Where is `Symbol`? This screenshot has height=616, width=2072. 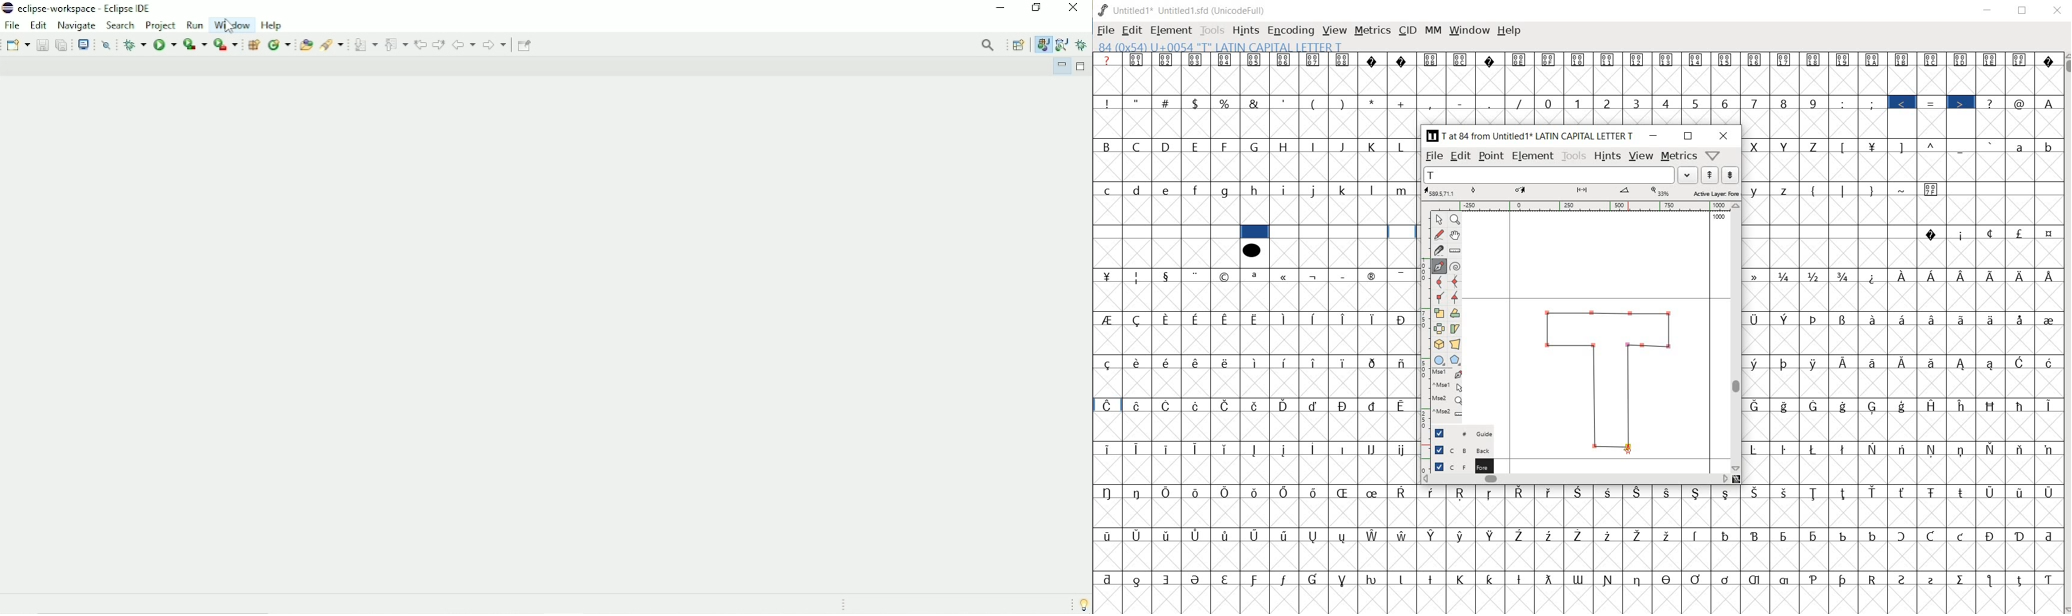 Symbol is located at coordinates (1904, 493).